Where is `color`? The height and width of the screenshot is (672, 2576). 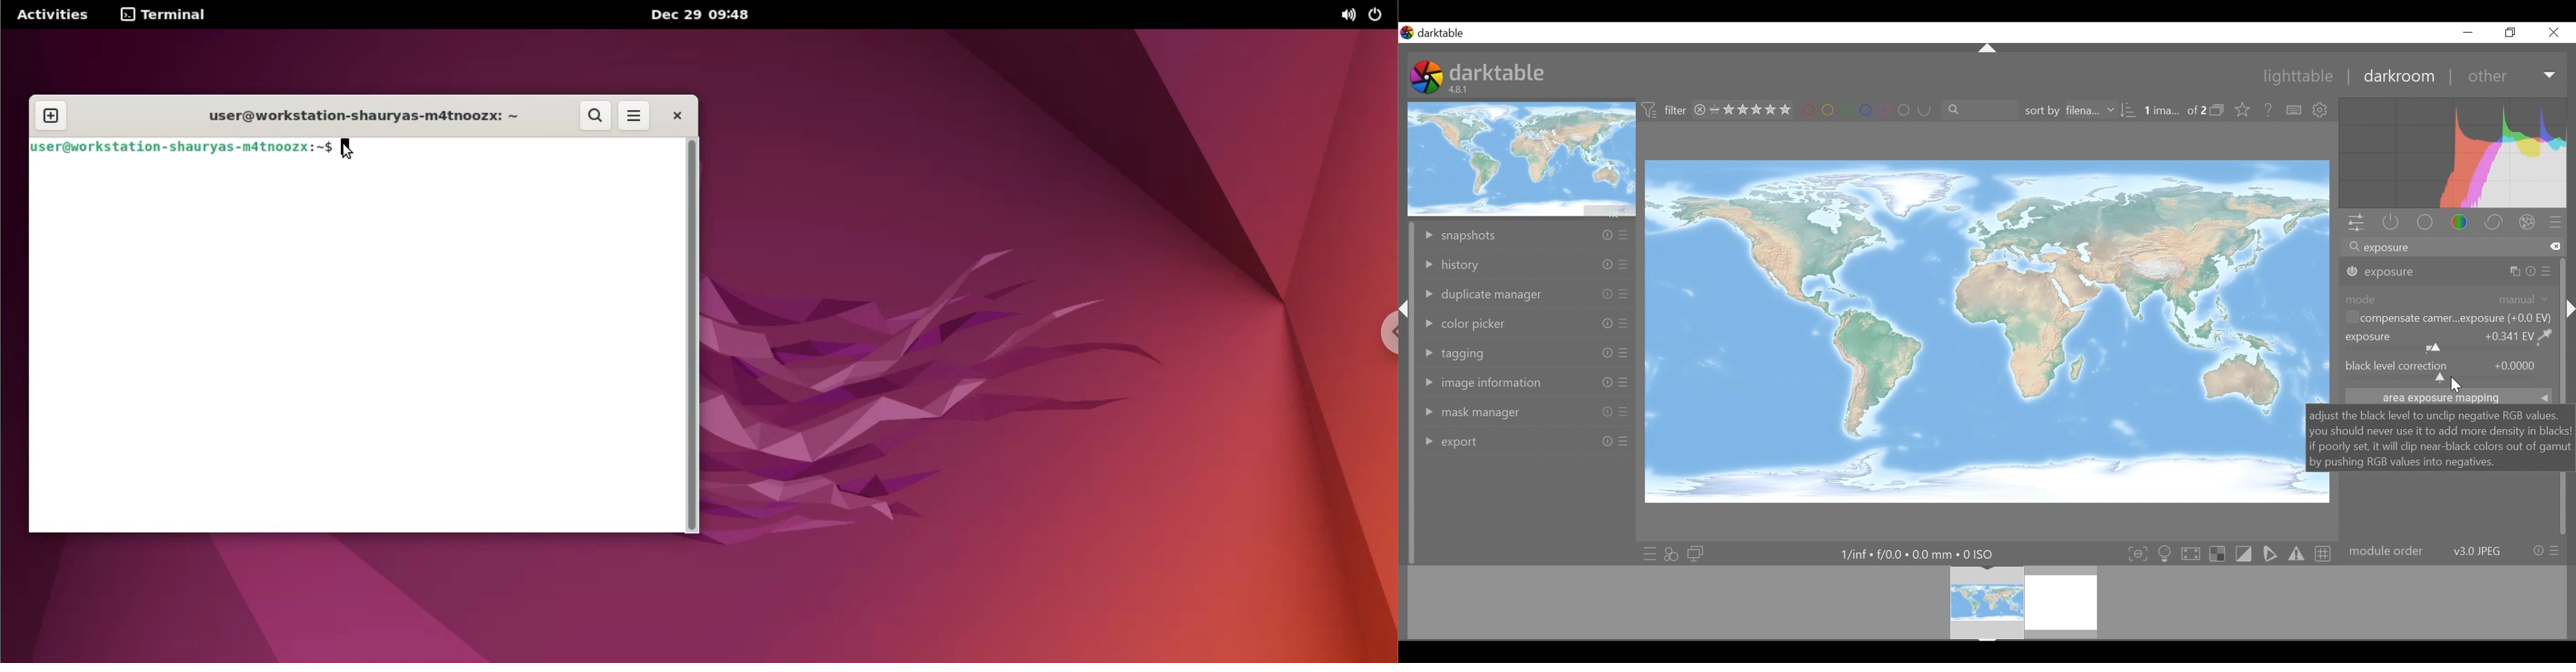
color is located at coordinates (2460, 223).